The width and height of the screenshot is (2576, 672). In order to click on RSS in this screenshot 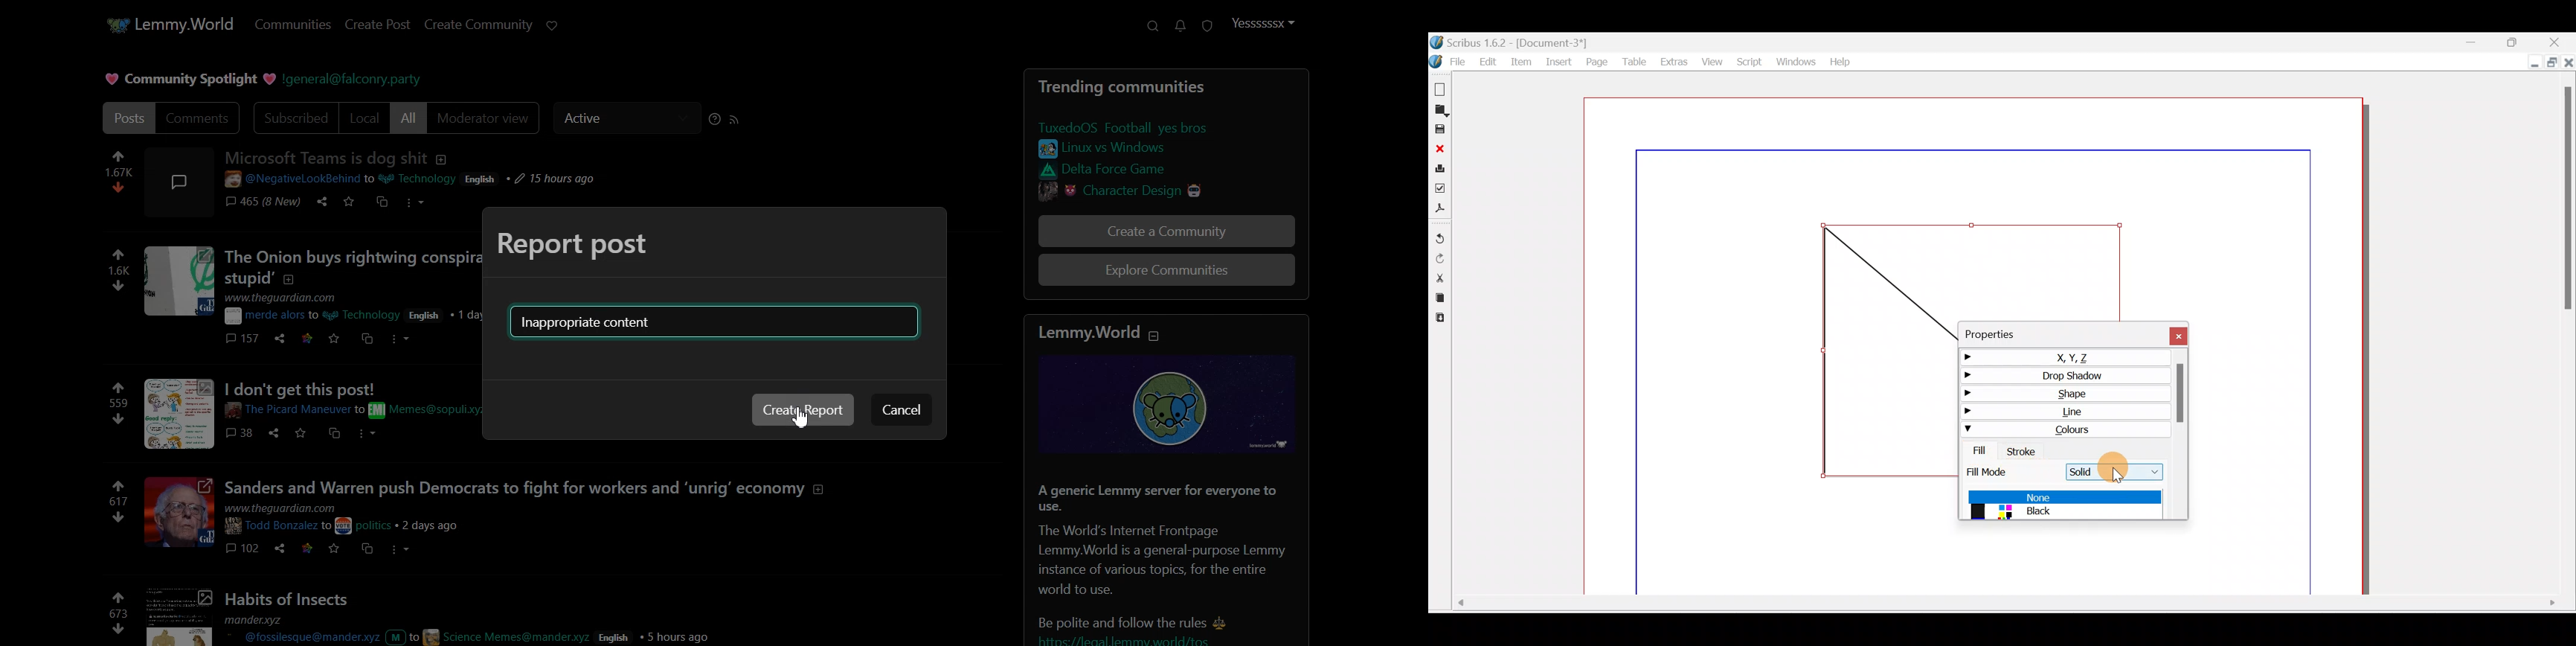, I will do `click(736, 118)`.